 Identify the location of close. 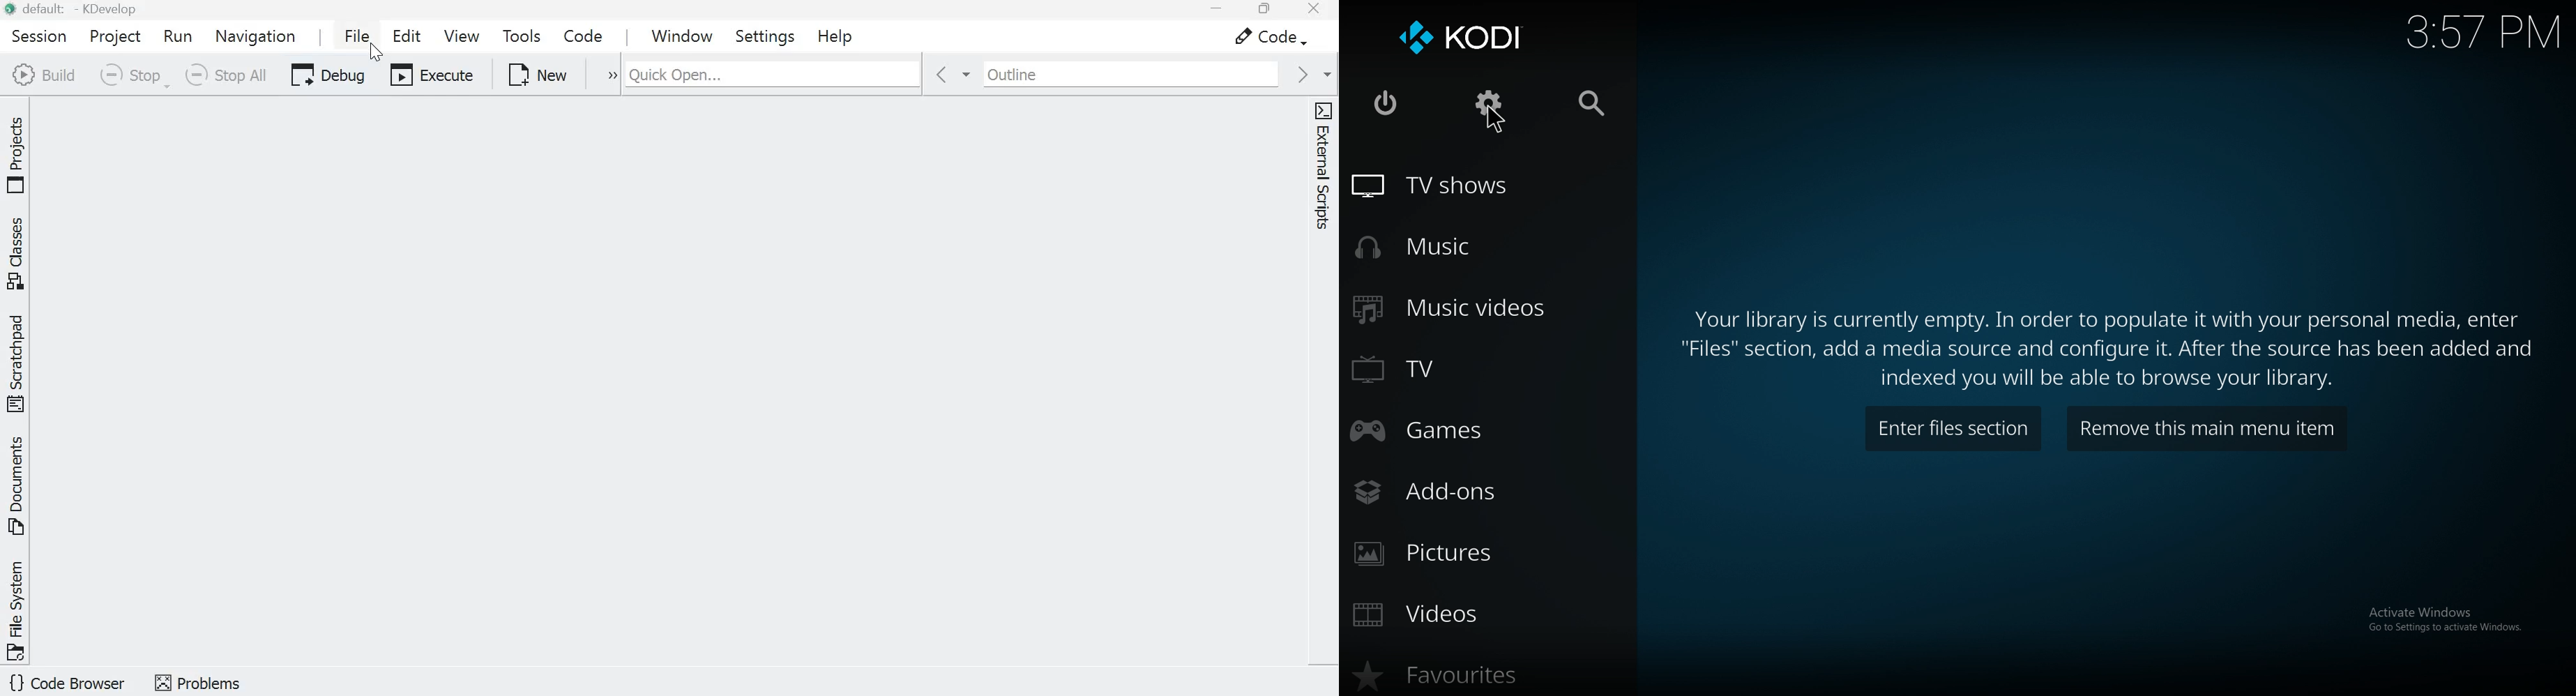
(1390, 104).